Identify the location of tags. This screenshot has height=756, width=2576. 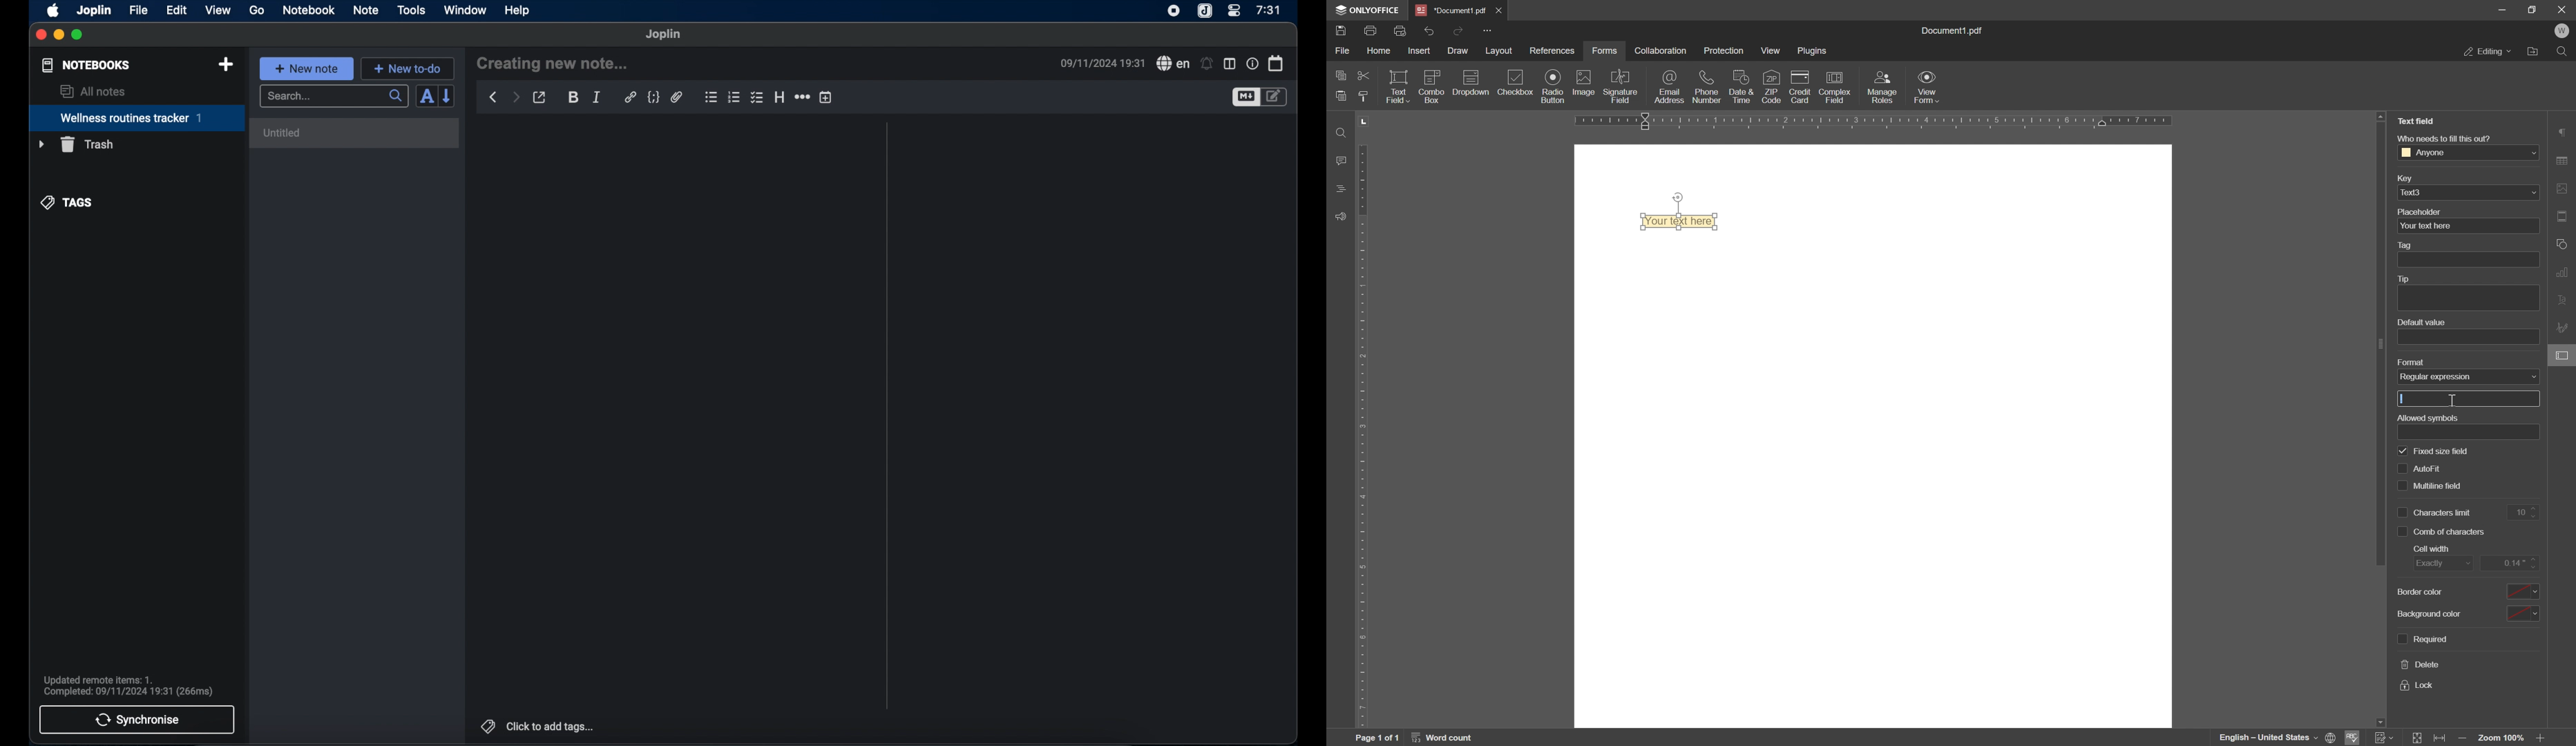
(486, 725).